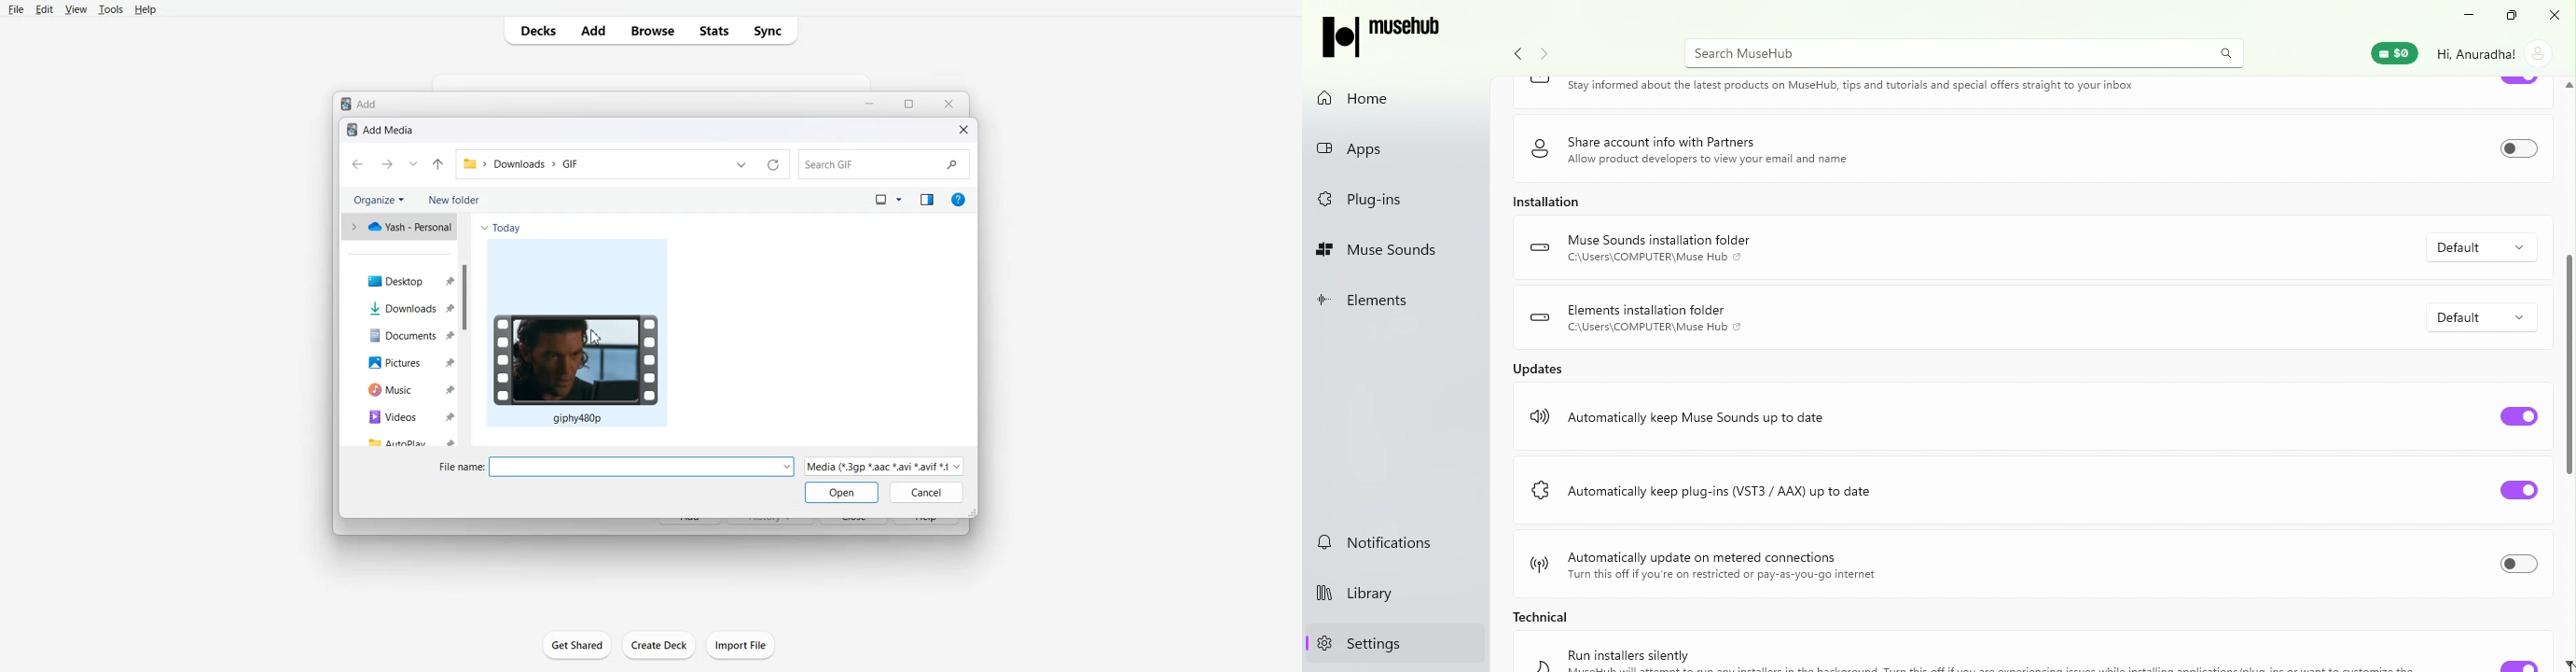 This screenshot has width=2576, height=672. What do you see at coordinates (144, 10) in the screenshot?
I see `Help` at bounding box center [144, 10].